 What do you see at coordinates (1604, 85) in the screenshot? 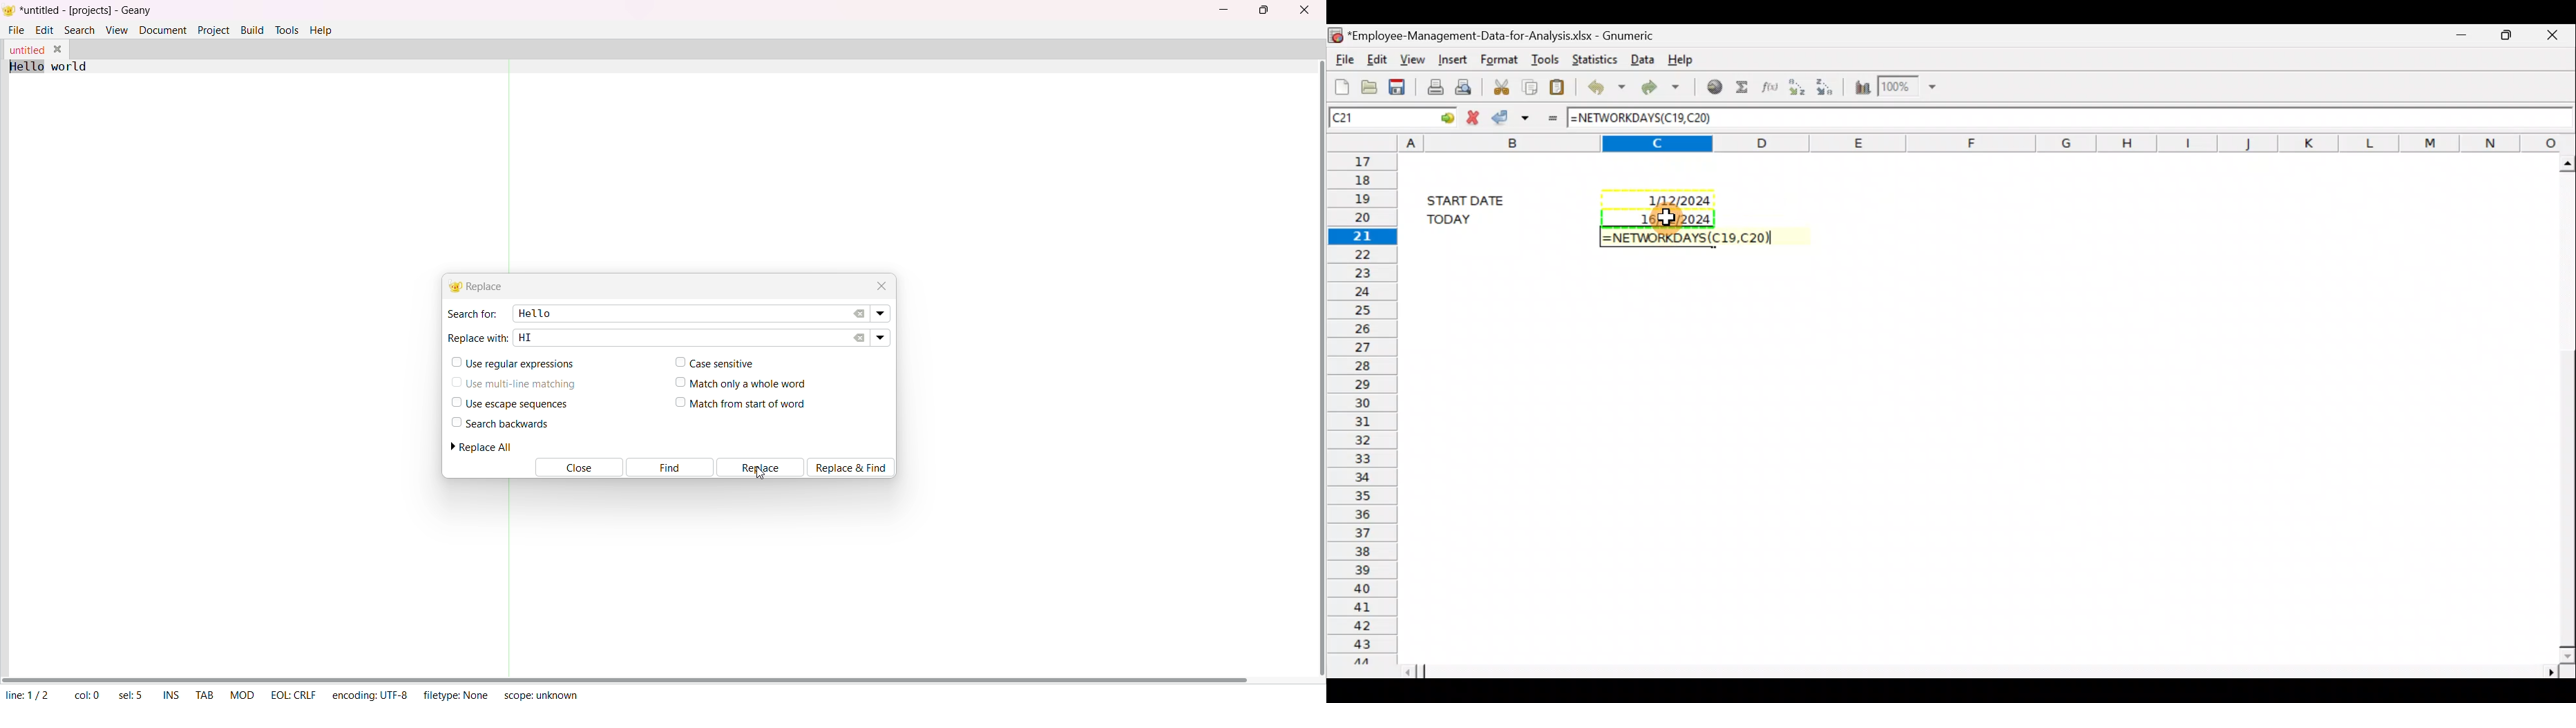
I see `Undo last action` at bounding box center [1604, 85].